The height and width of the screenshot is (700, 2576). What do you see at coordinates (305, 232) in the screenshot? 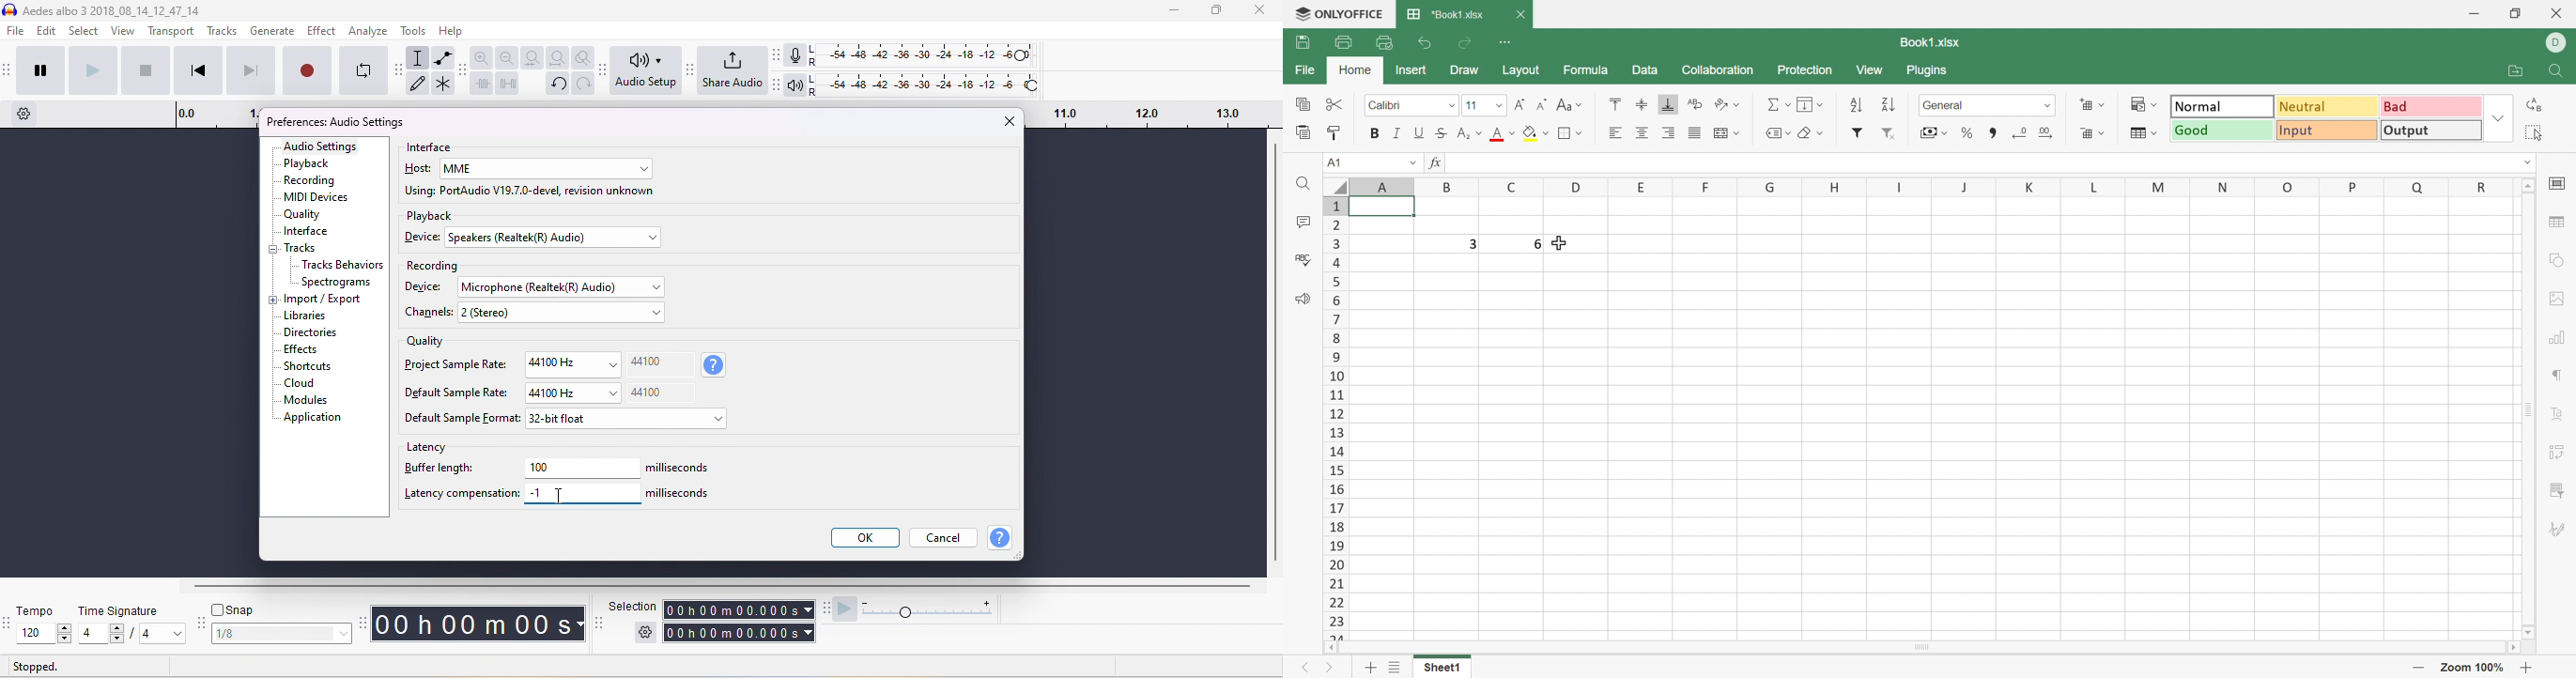
I see `interface` at bounding box center [305, 232].